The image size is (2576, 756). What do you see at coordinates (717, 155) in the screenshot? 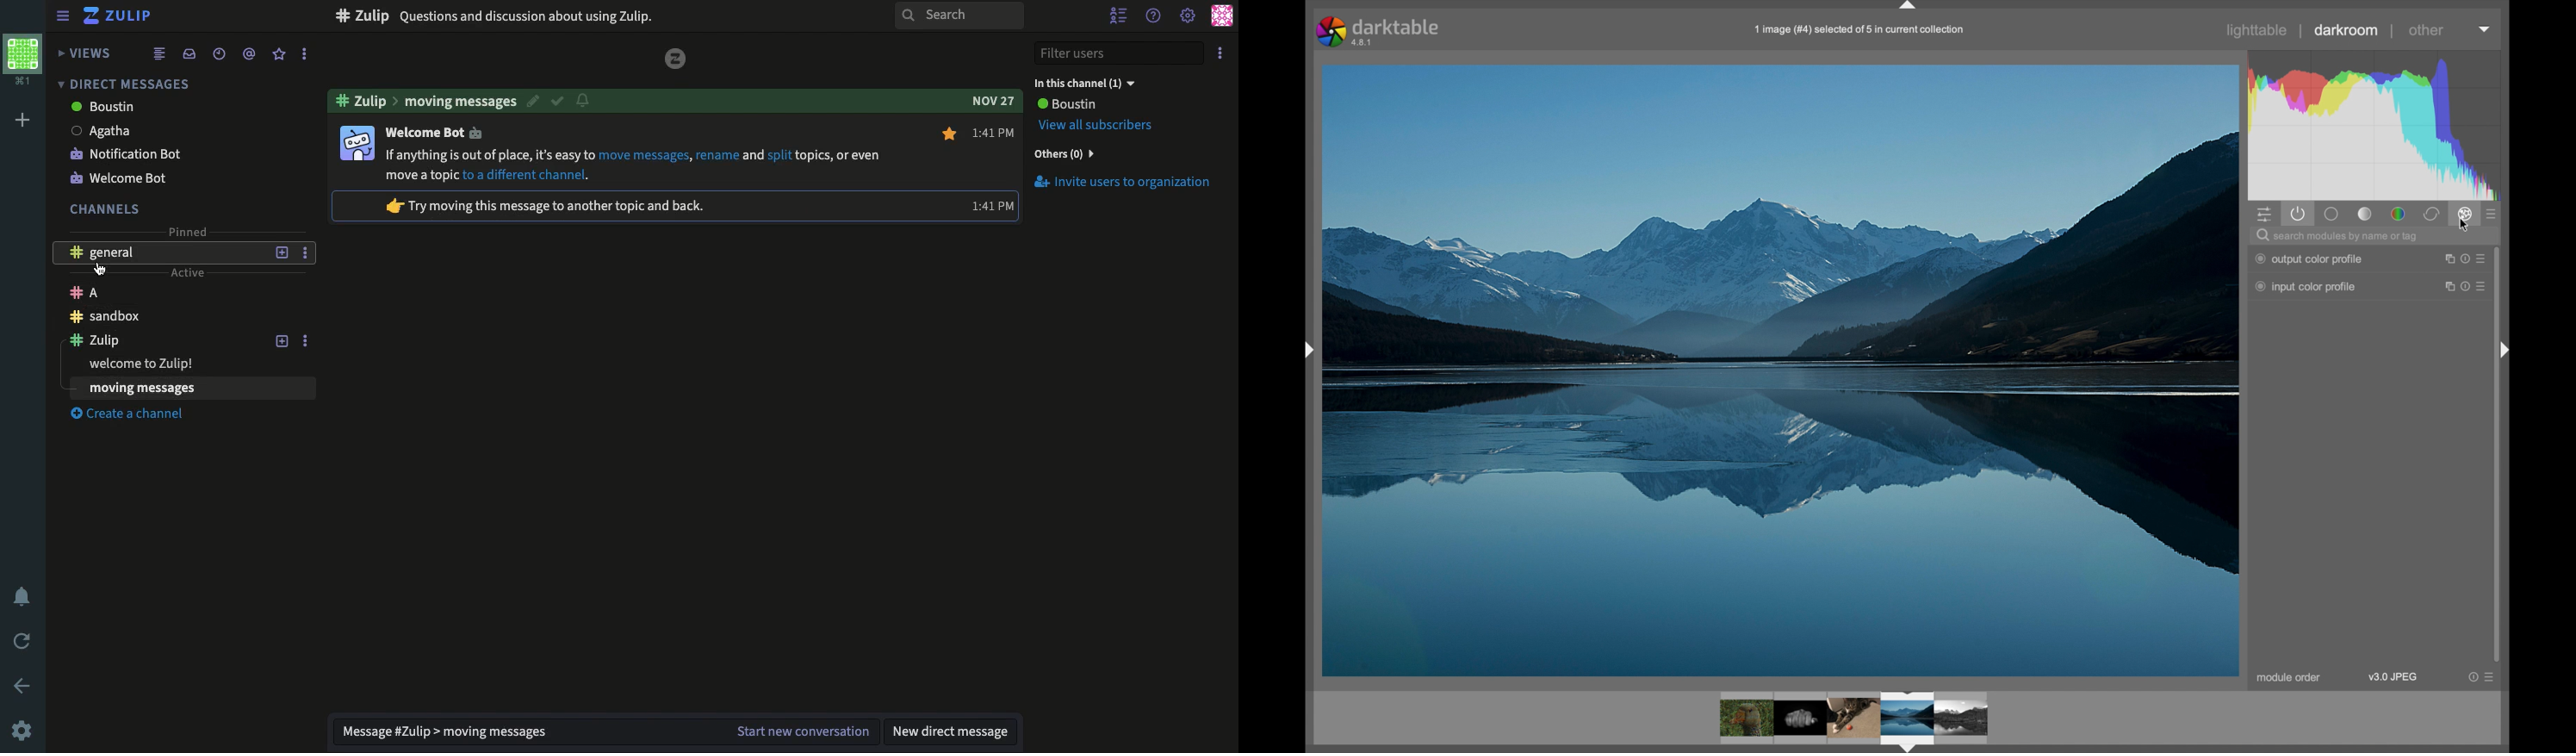
I see `rename` at bounding box center [717, 155].